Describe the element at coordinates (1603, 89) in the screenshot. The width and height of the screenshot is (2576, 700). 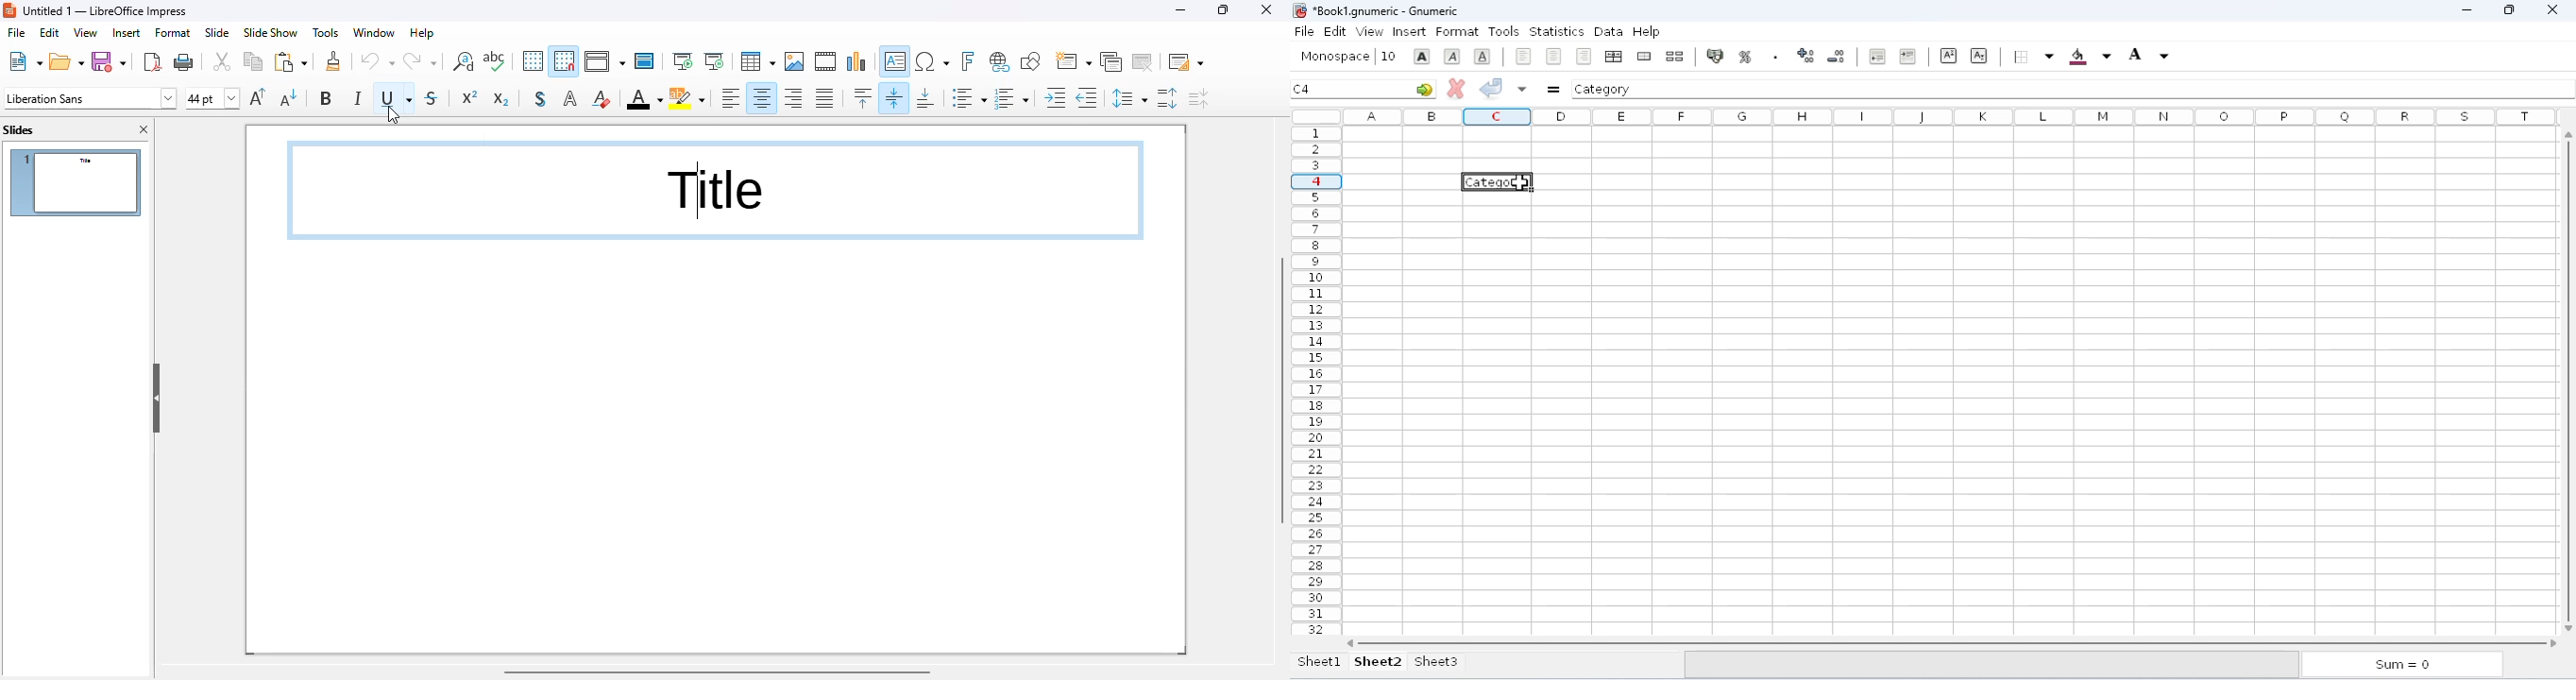
I see `category` at that location.